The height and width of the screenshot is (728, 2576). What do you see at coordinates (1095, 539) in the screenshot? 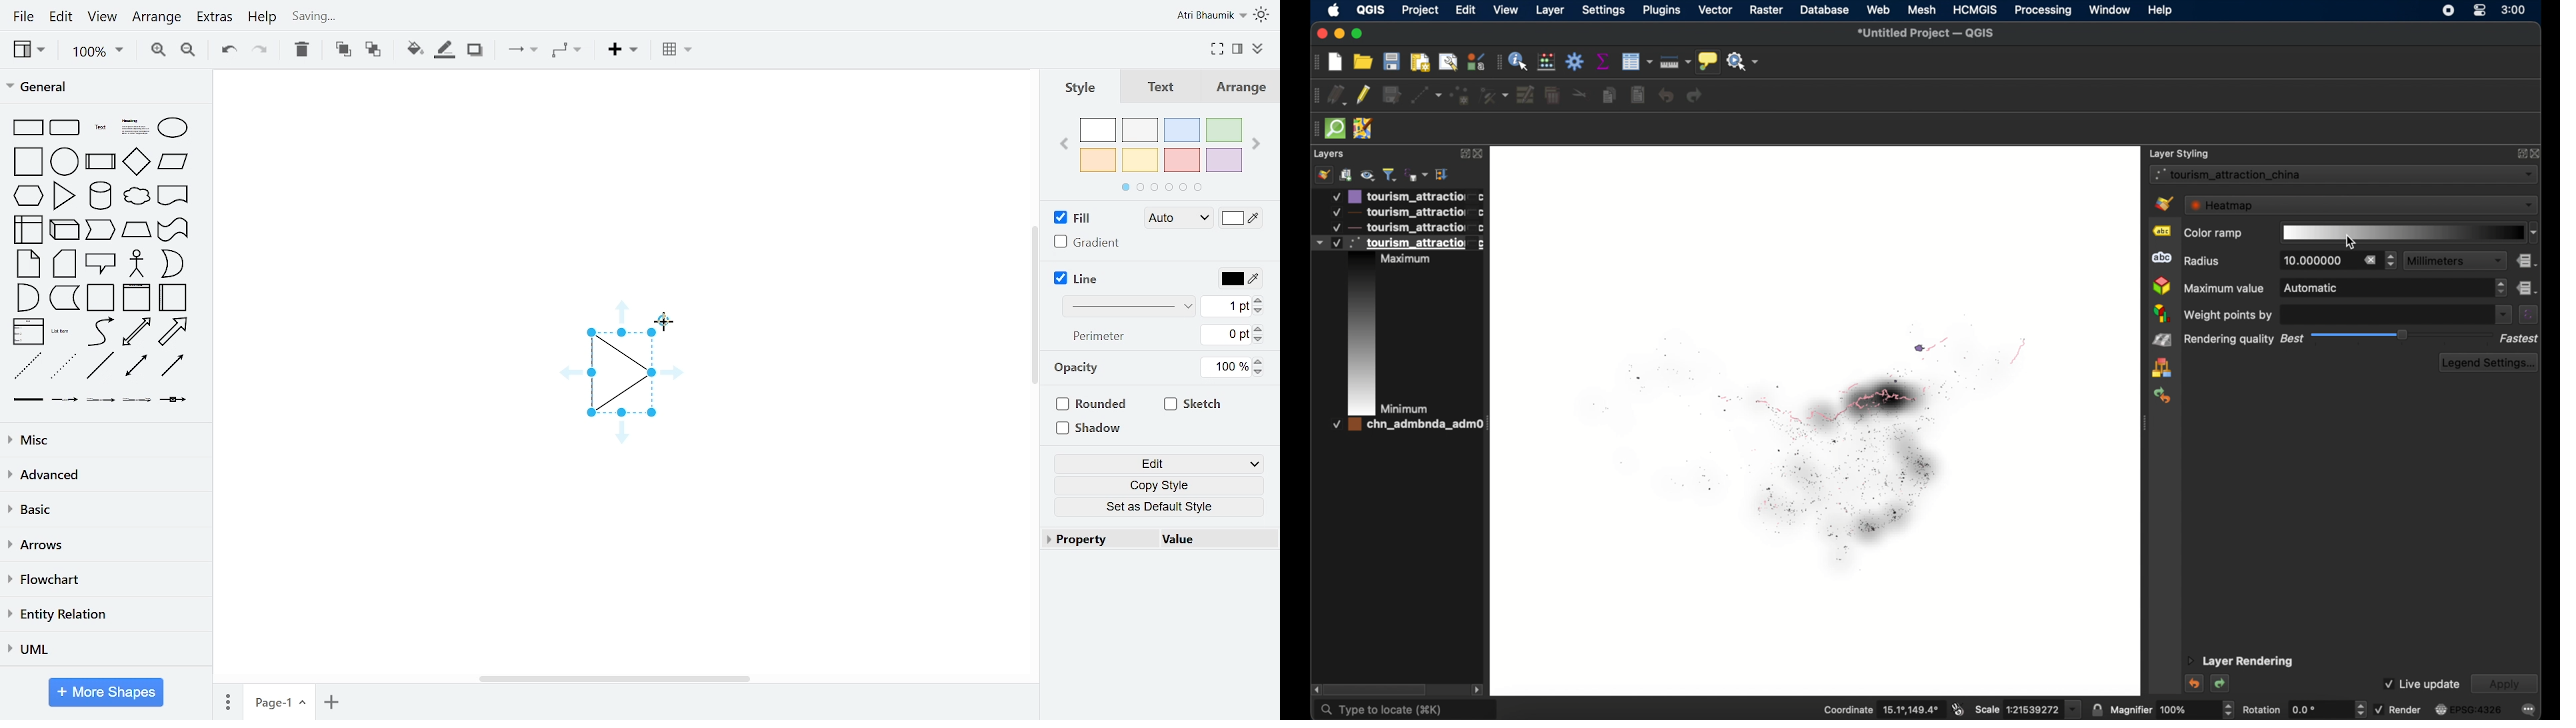
I see `property` at bounding box center [1095, 539].